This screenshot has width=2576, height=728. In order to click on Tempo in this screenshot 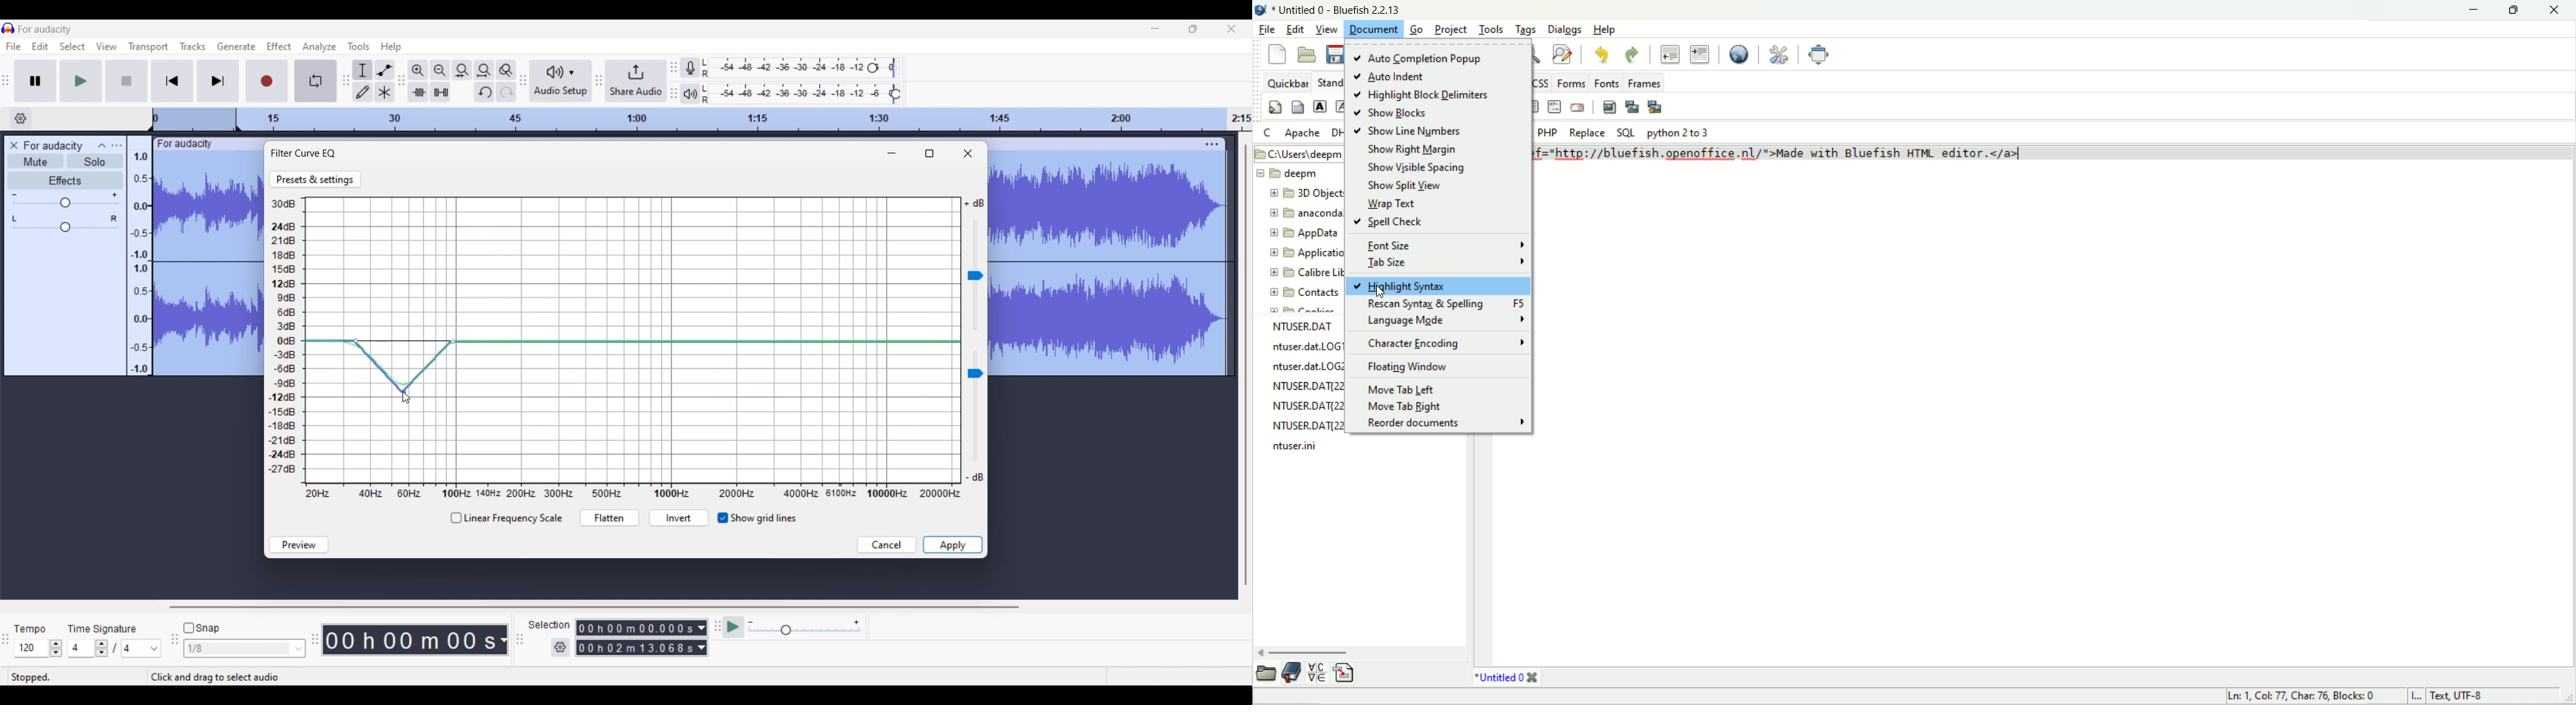, I will do `click(31, 627)`.